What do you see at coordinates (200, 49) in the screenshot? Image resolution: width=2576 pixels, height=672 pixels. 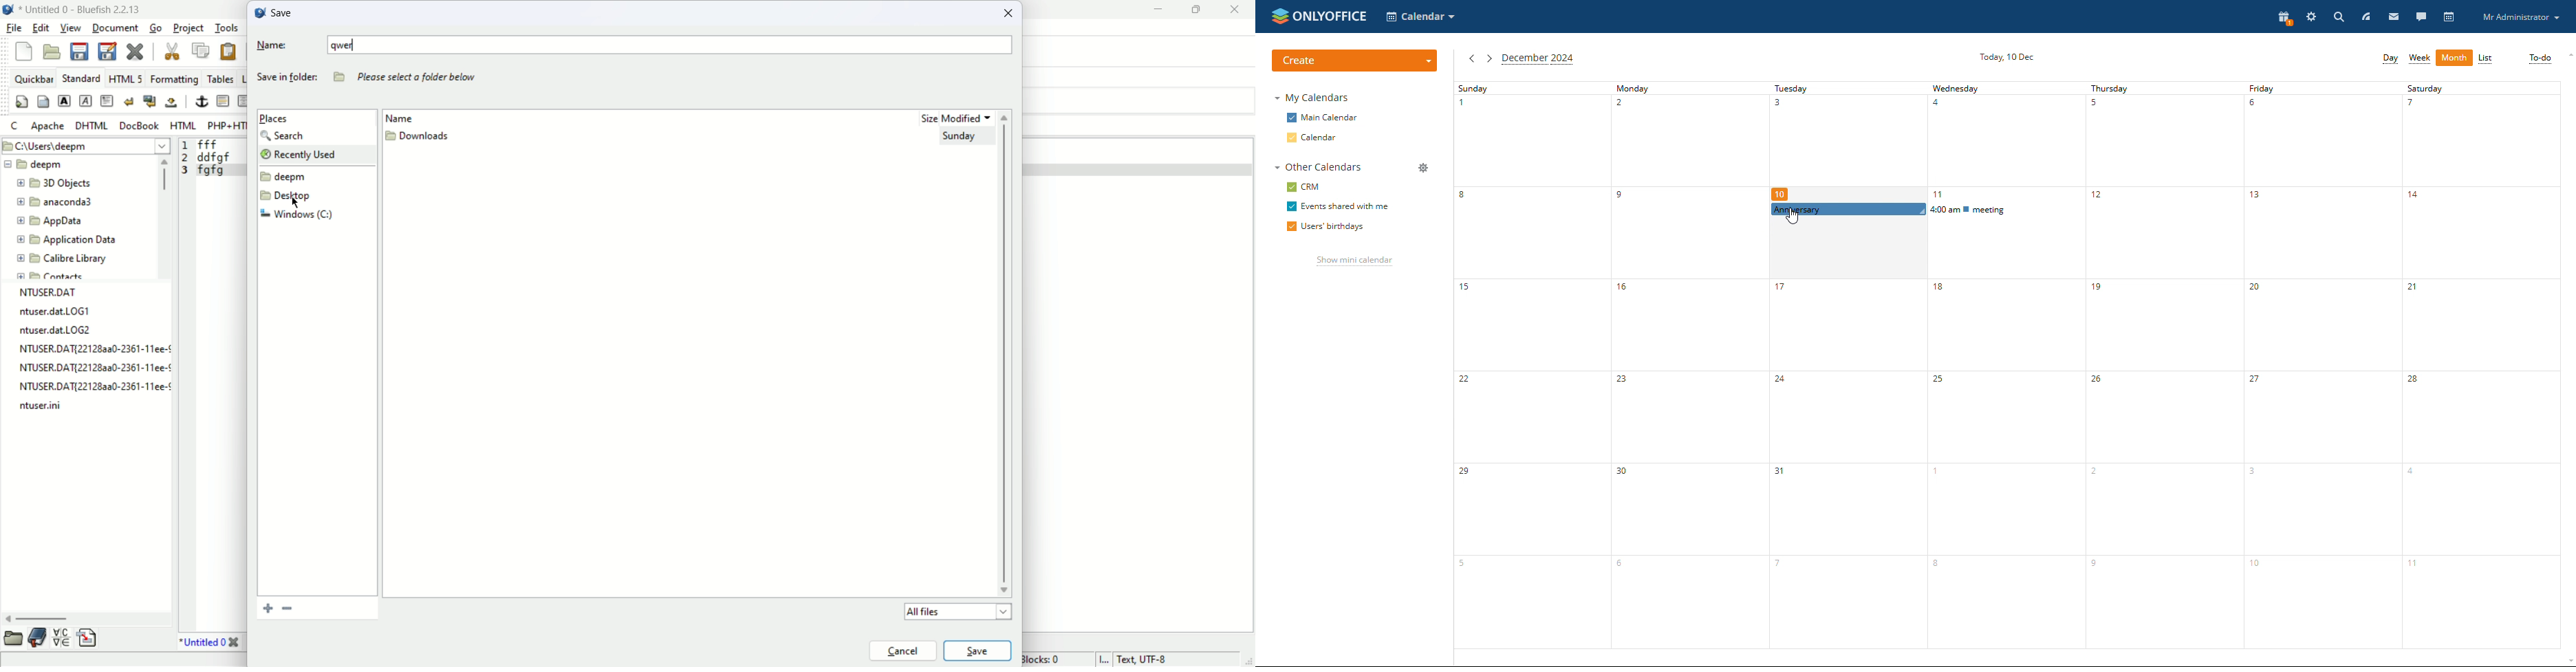 I see `copy` at bounding box center [200, 49].